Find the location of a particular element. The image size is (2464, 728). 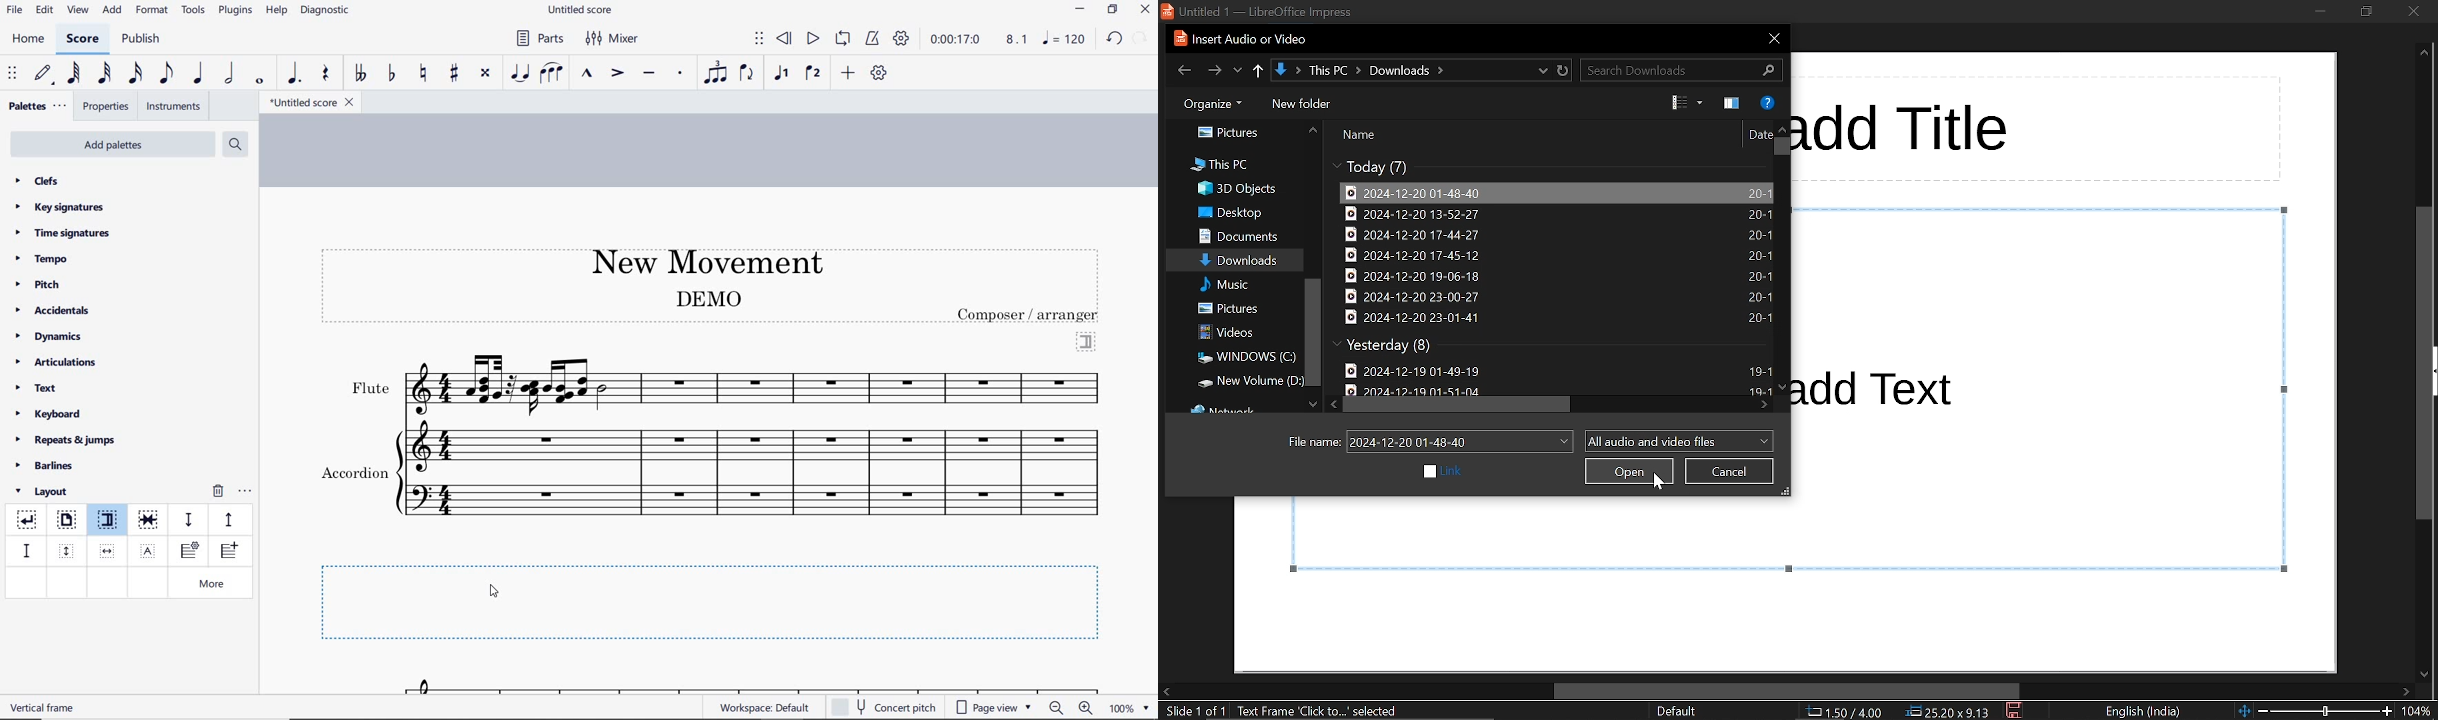

Instrument: Flute is located at coordinates (758, 383).